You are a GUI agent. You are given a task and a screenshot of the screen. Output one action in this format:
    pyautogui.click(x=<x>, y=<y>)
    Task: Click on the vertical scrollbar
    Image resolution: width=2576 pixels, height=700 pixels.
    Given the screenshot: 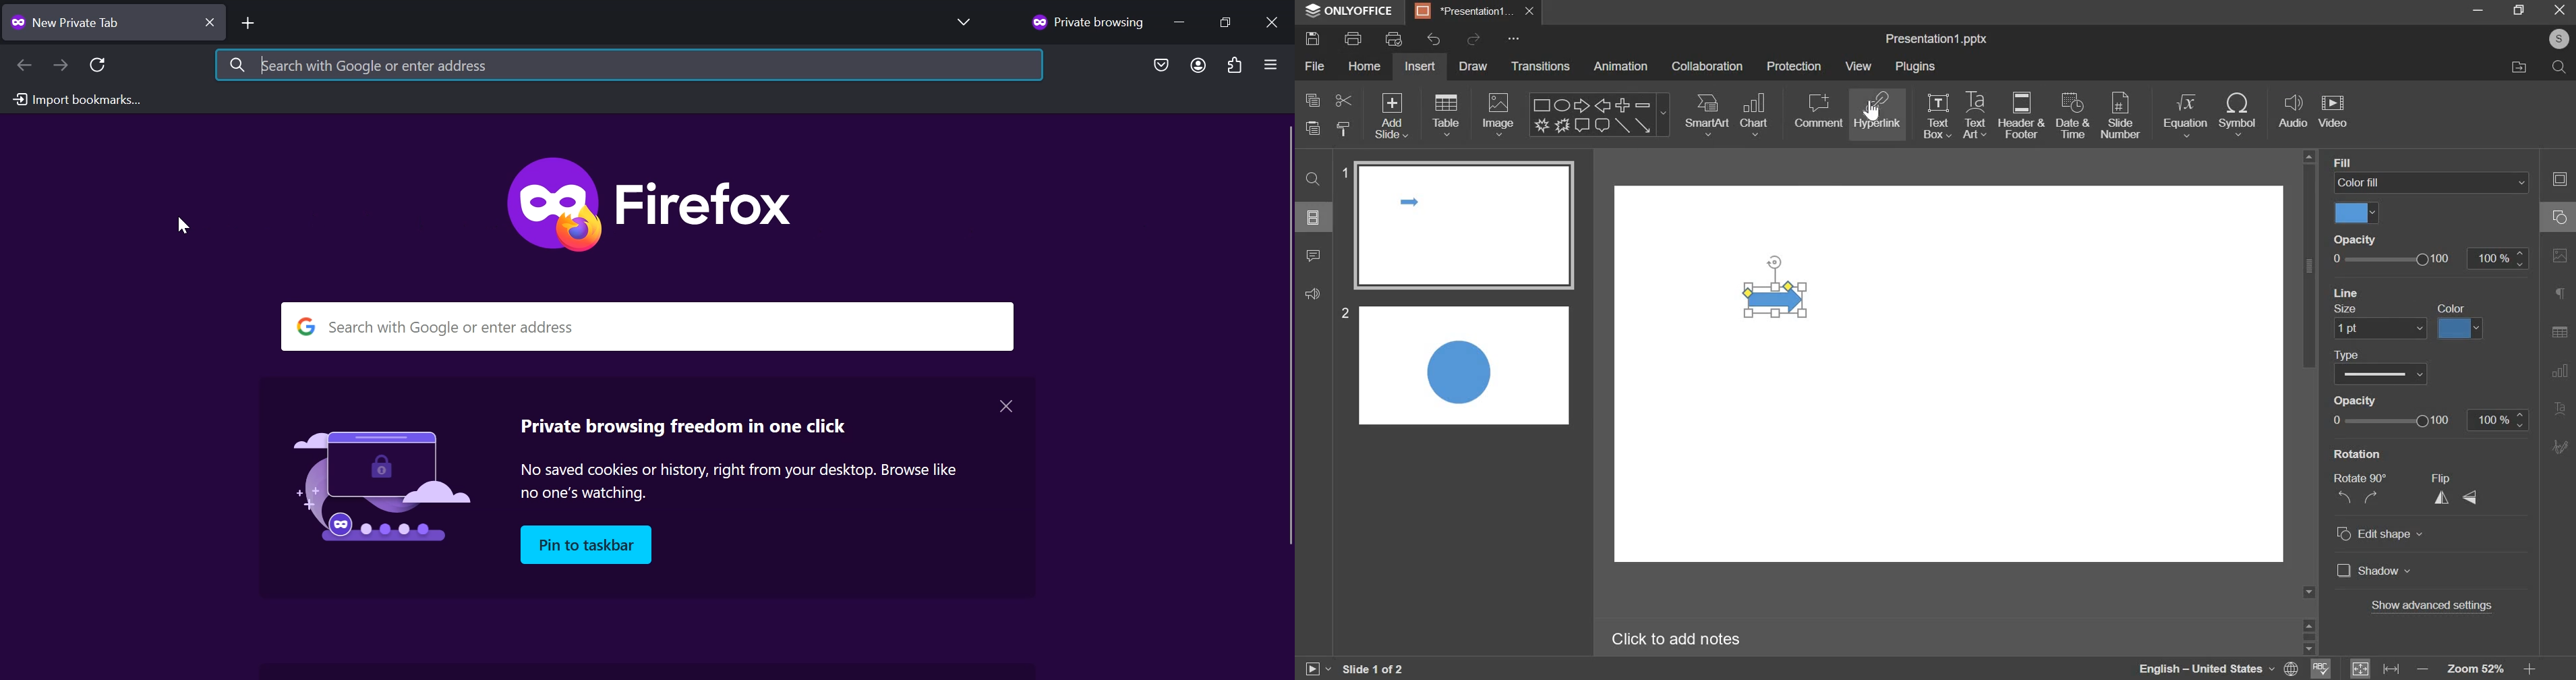 What is the action you would take?
    pyautogui.click(x=1287, y=335)
    